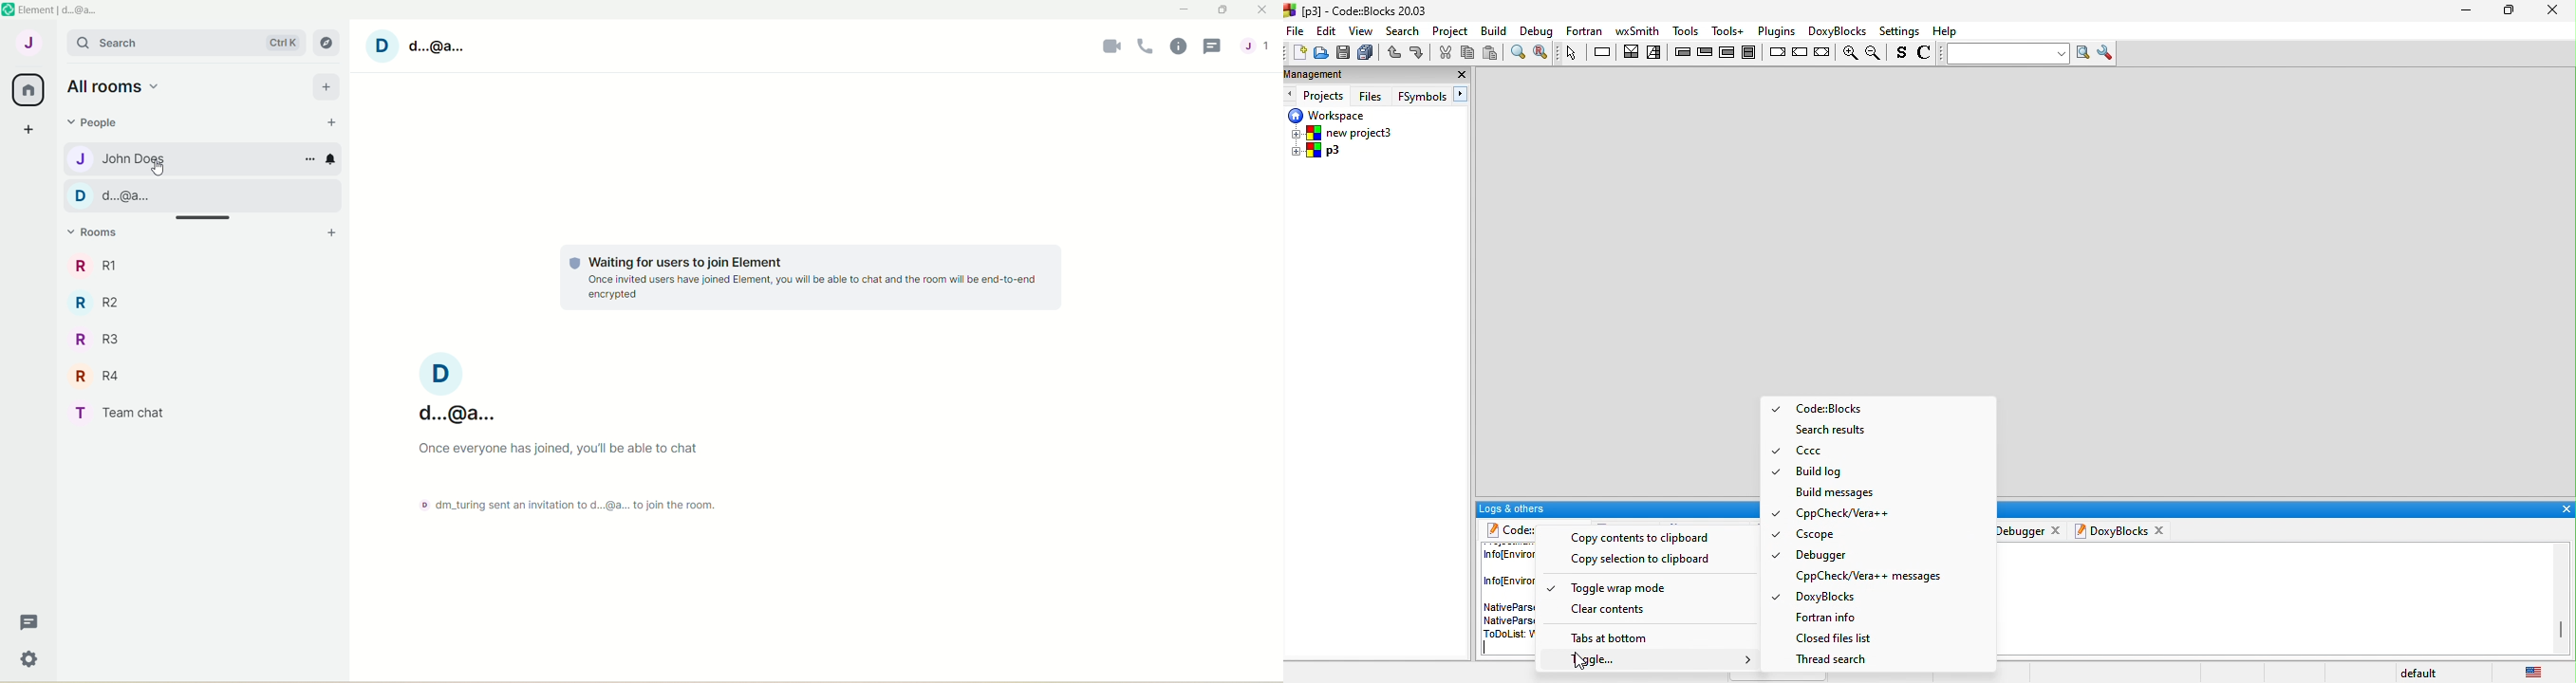 Image resolution: width=2576 pixels, height=700 pixels. What do you see at coordinates (1636, 30) in the screenshot?
I see `wxsmith` at bounding box center [1636, 30].